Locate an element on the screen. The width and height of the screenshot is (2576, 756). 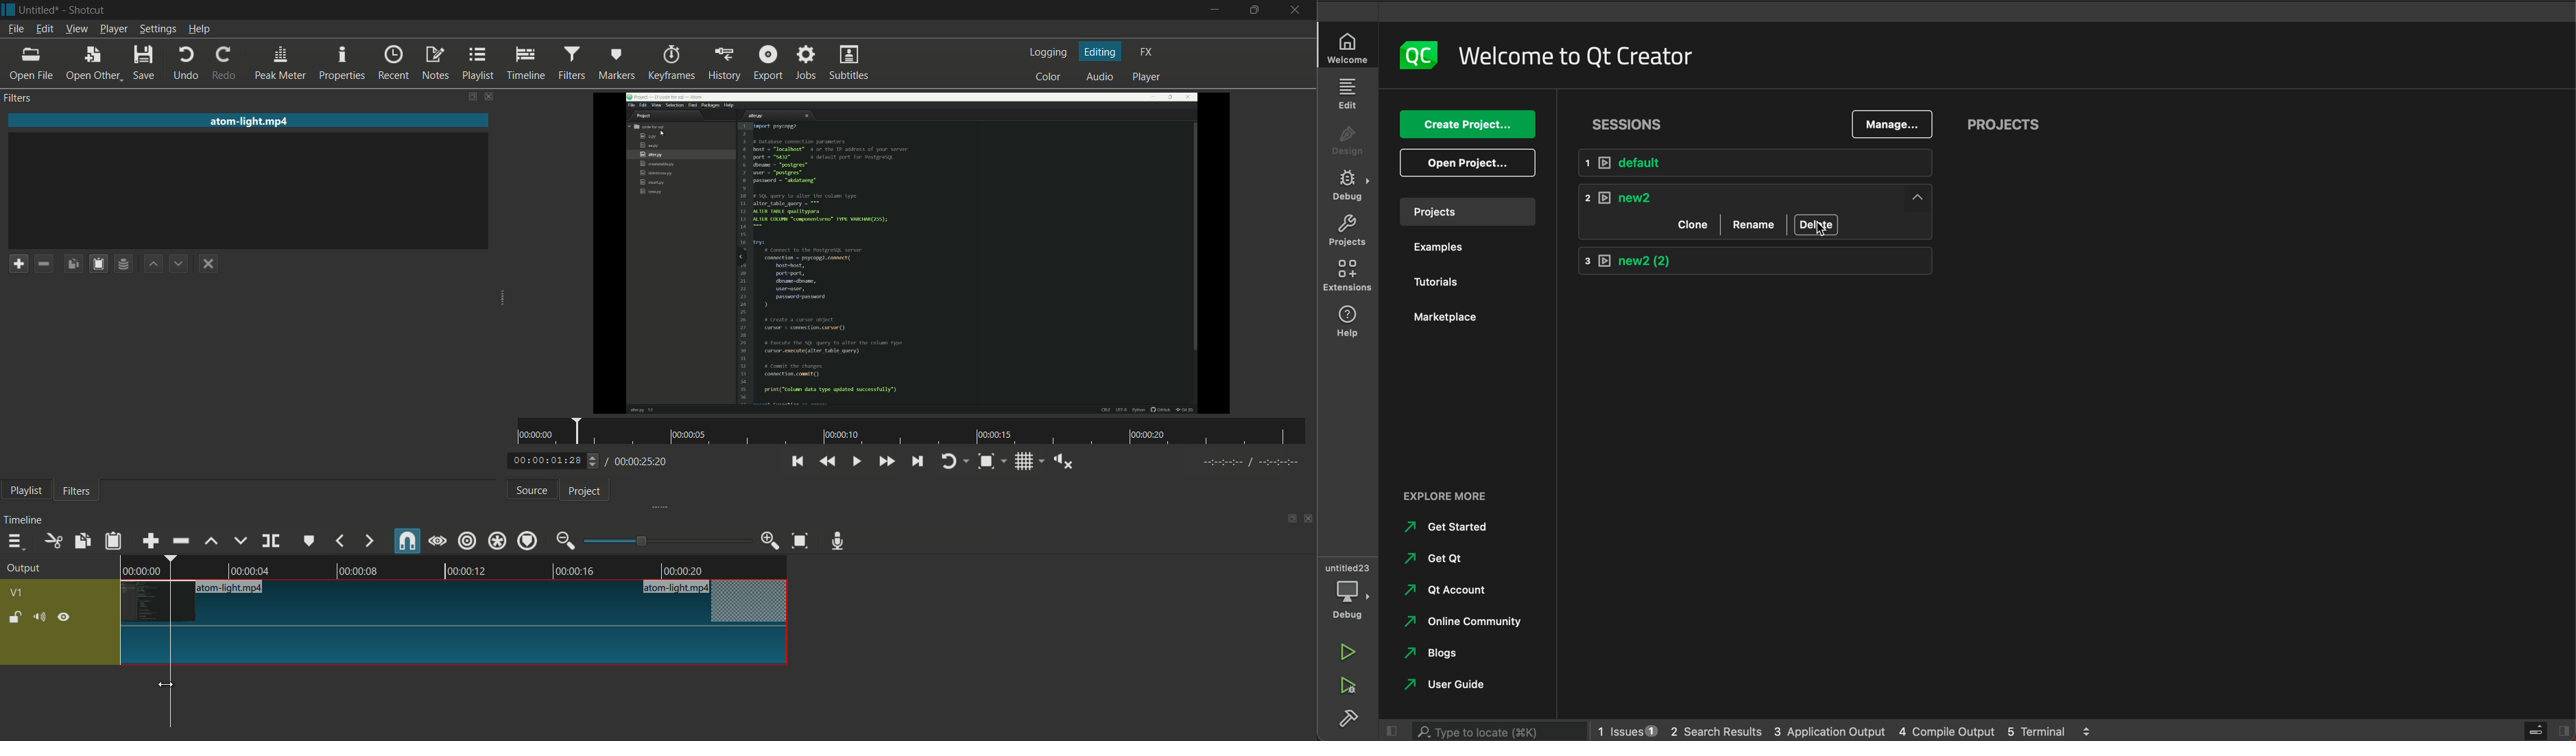
open other is located at coordinates (94, 64).